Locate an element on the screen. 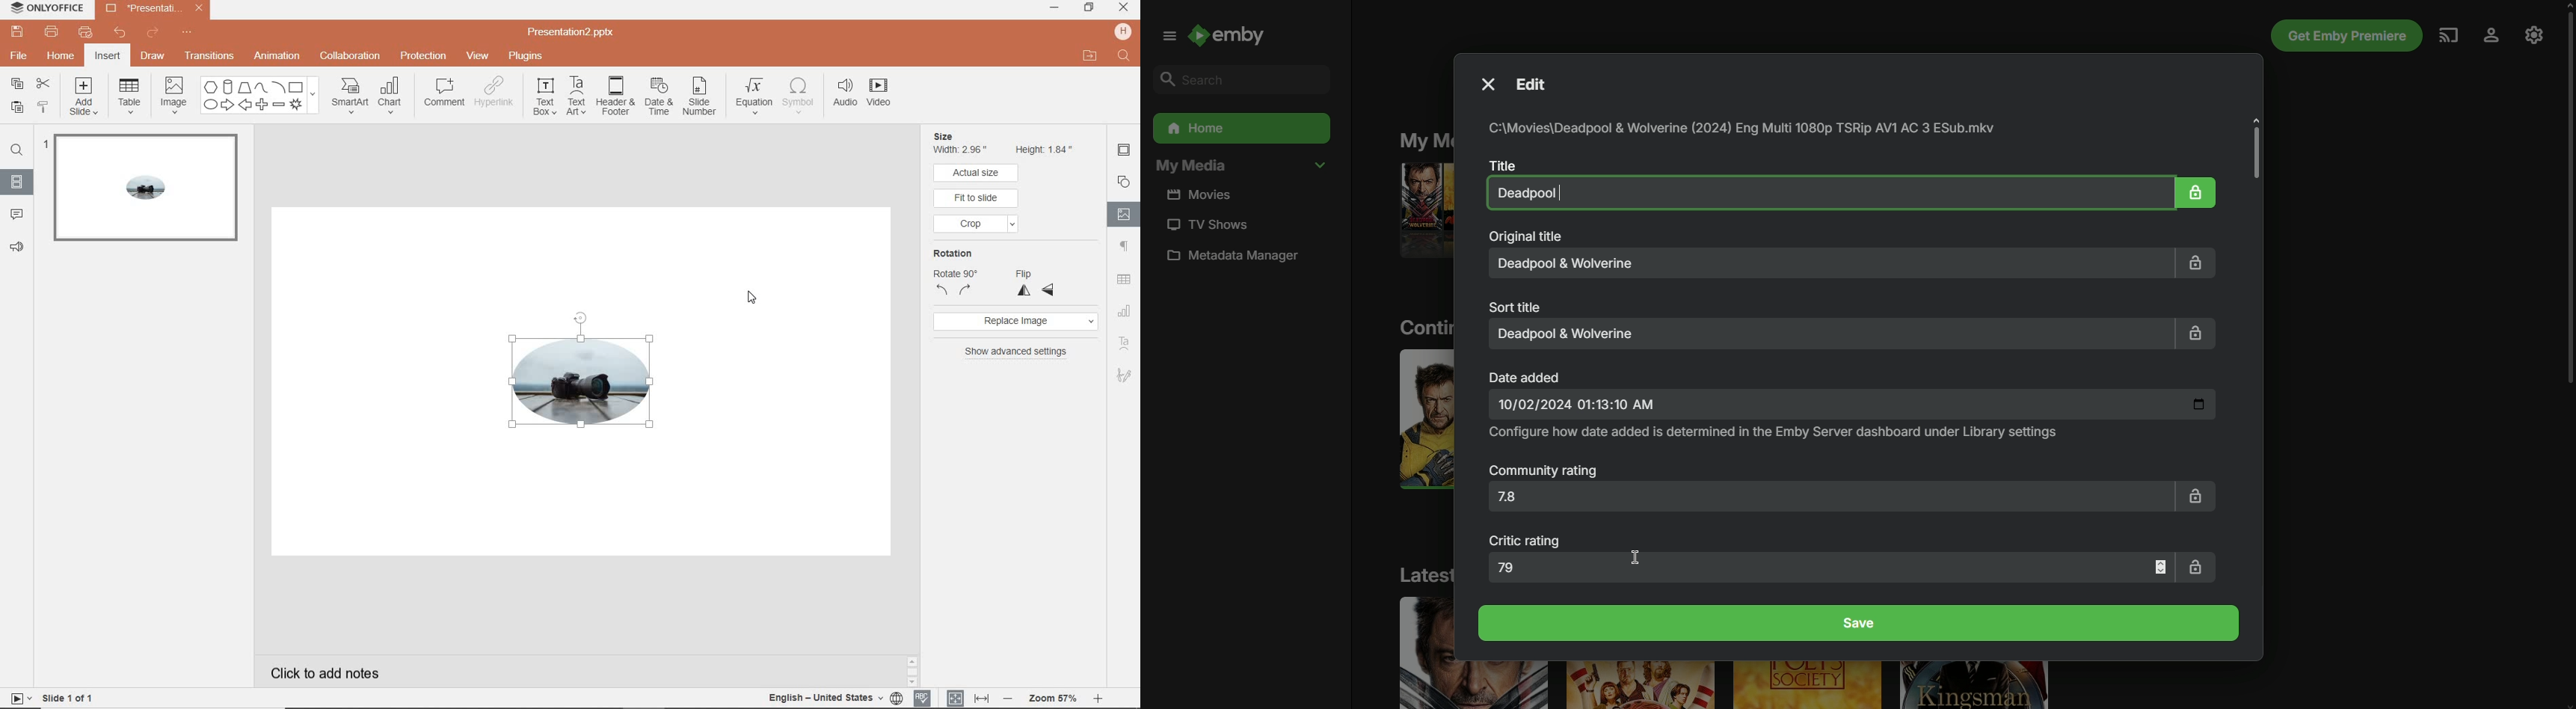  restore is located at coordinates (1090, 9).